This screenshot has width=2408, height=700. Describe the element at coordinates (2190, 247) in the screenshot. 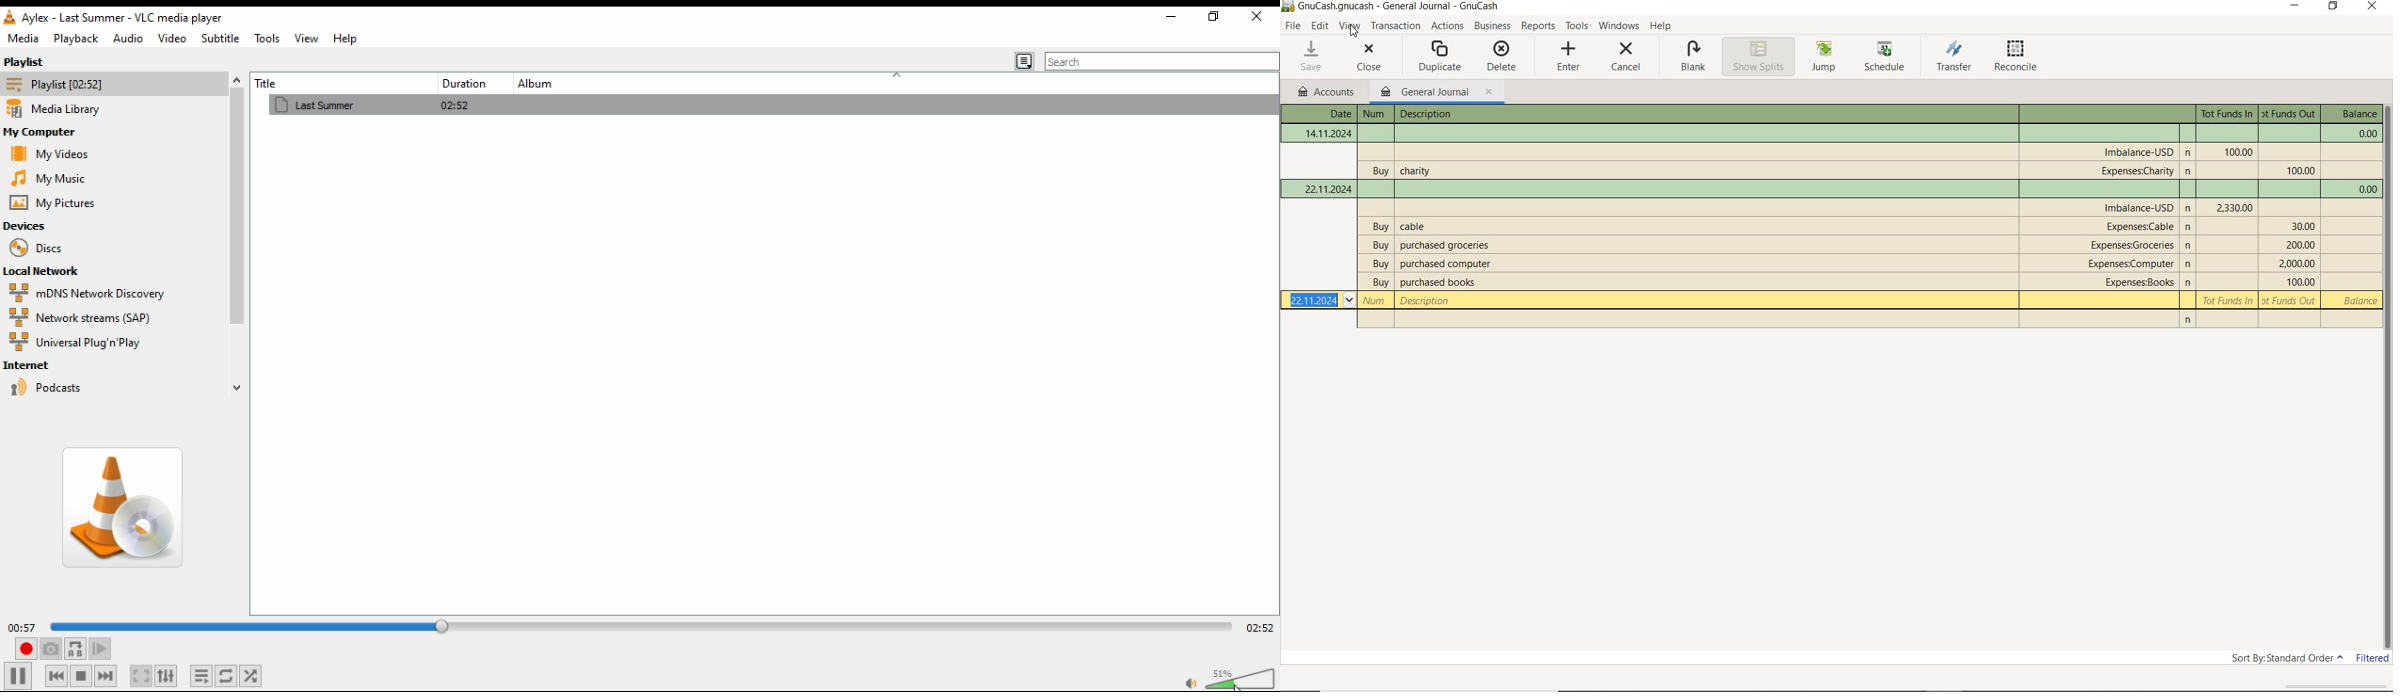

I see `n` at that location.